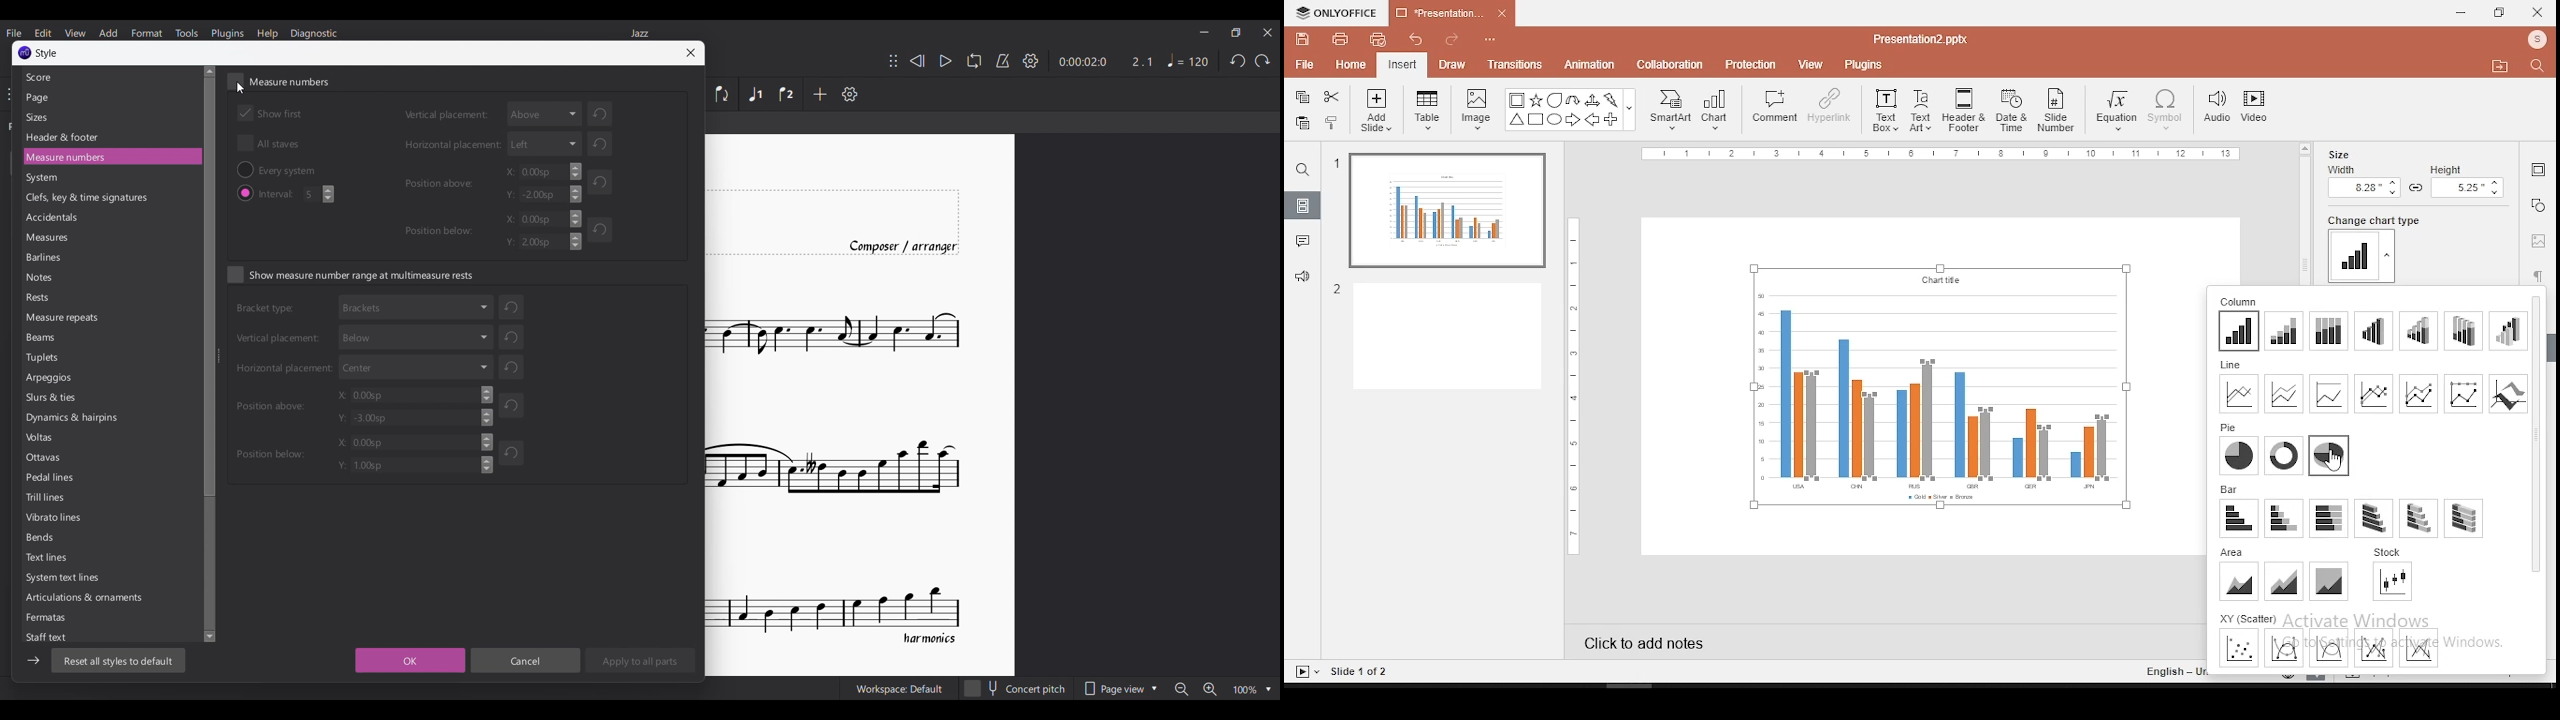 The width and height of the screenshot is (2576, 728). I want to click on slide 2, so click(1442, 337).